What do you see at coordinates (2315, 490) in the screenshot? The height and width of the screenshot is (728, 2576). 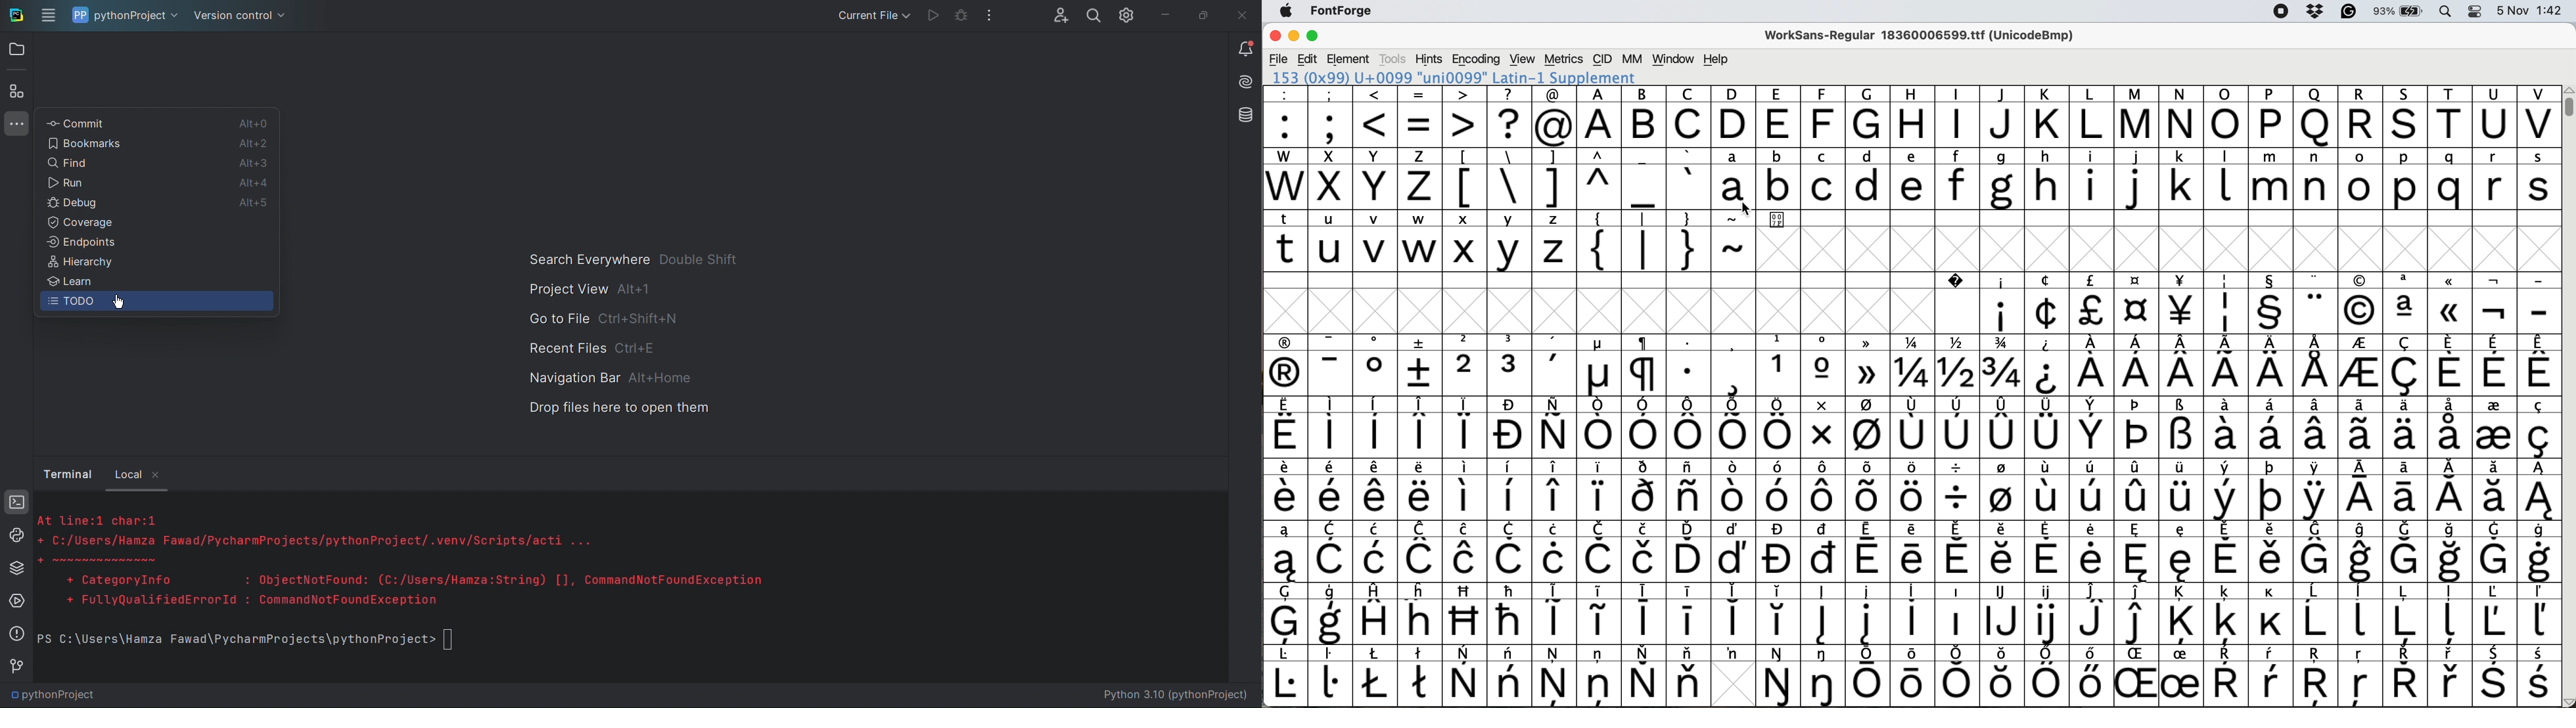 I see `symbol` at bounding box center [2315, 490].